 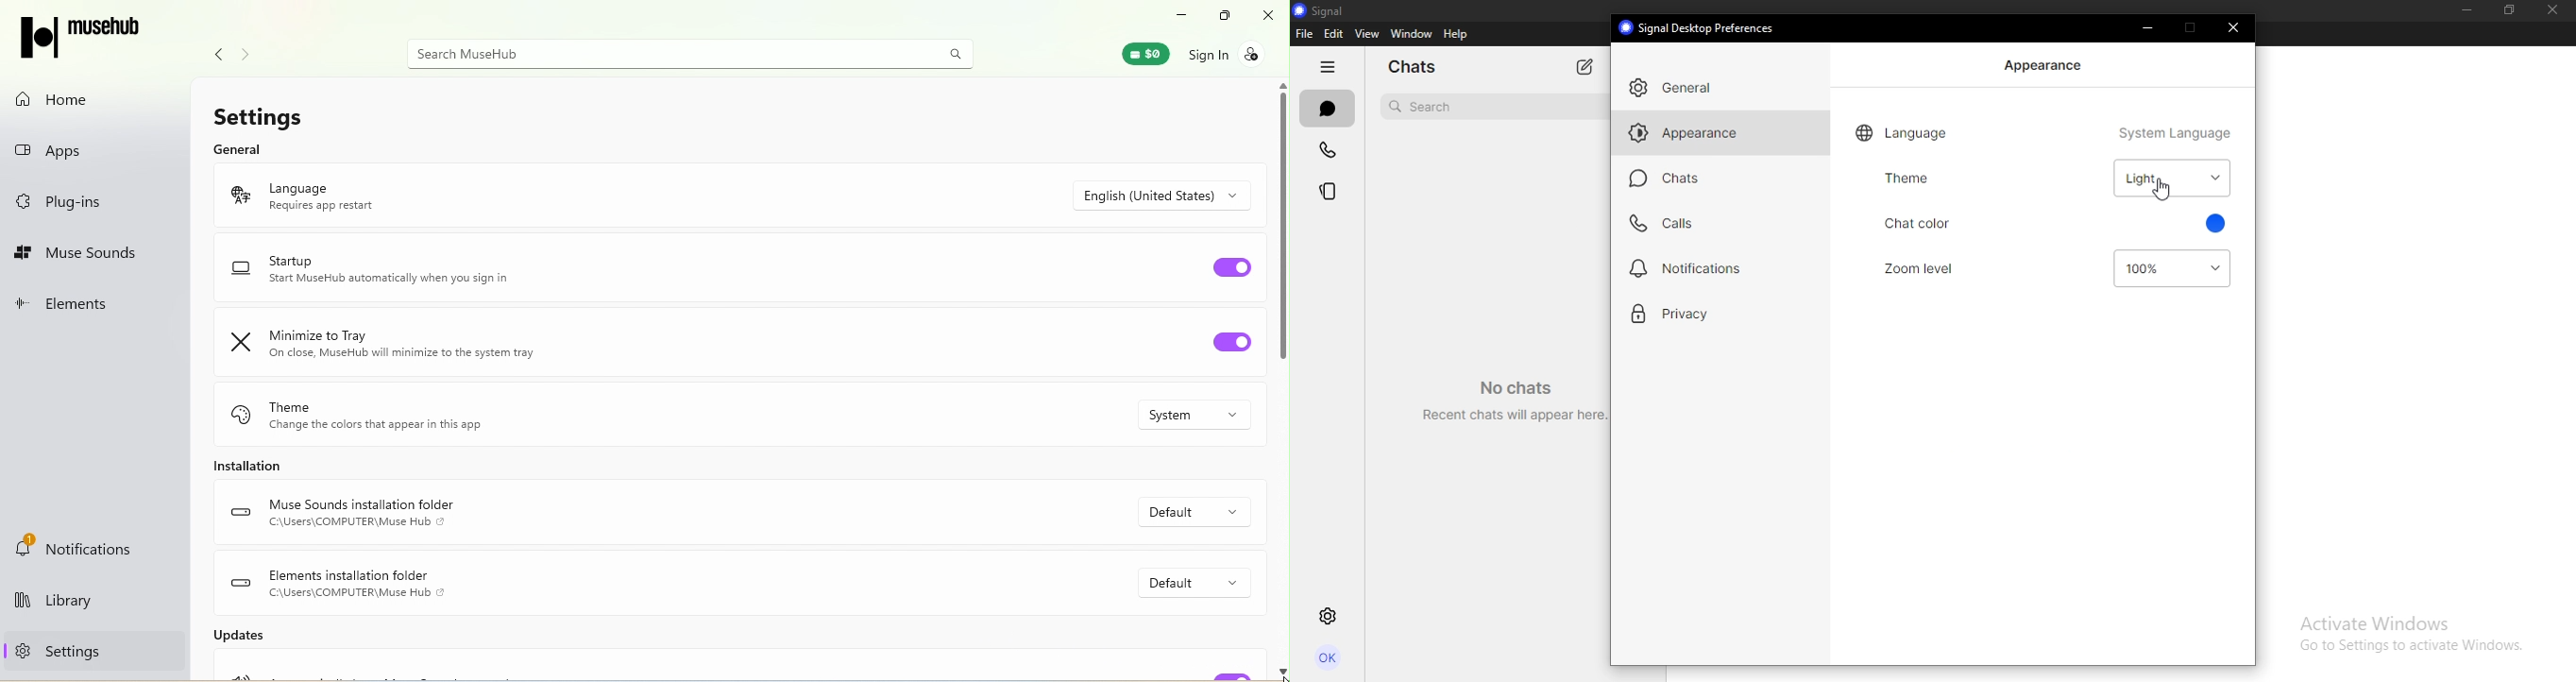 What do you see at coordinates (2401, 631) in the screenshot?
I see `Activate WIndows` at bounding box center [2401, 631].